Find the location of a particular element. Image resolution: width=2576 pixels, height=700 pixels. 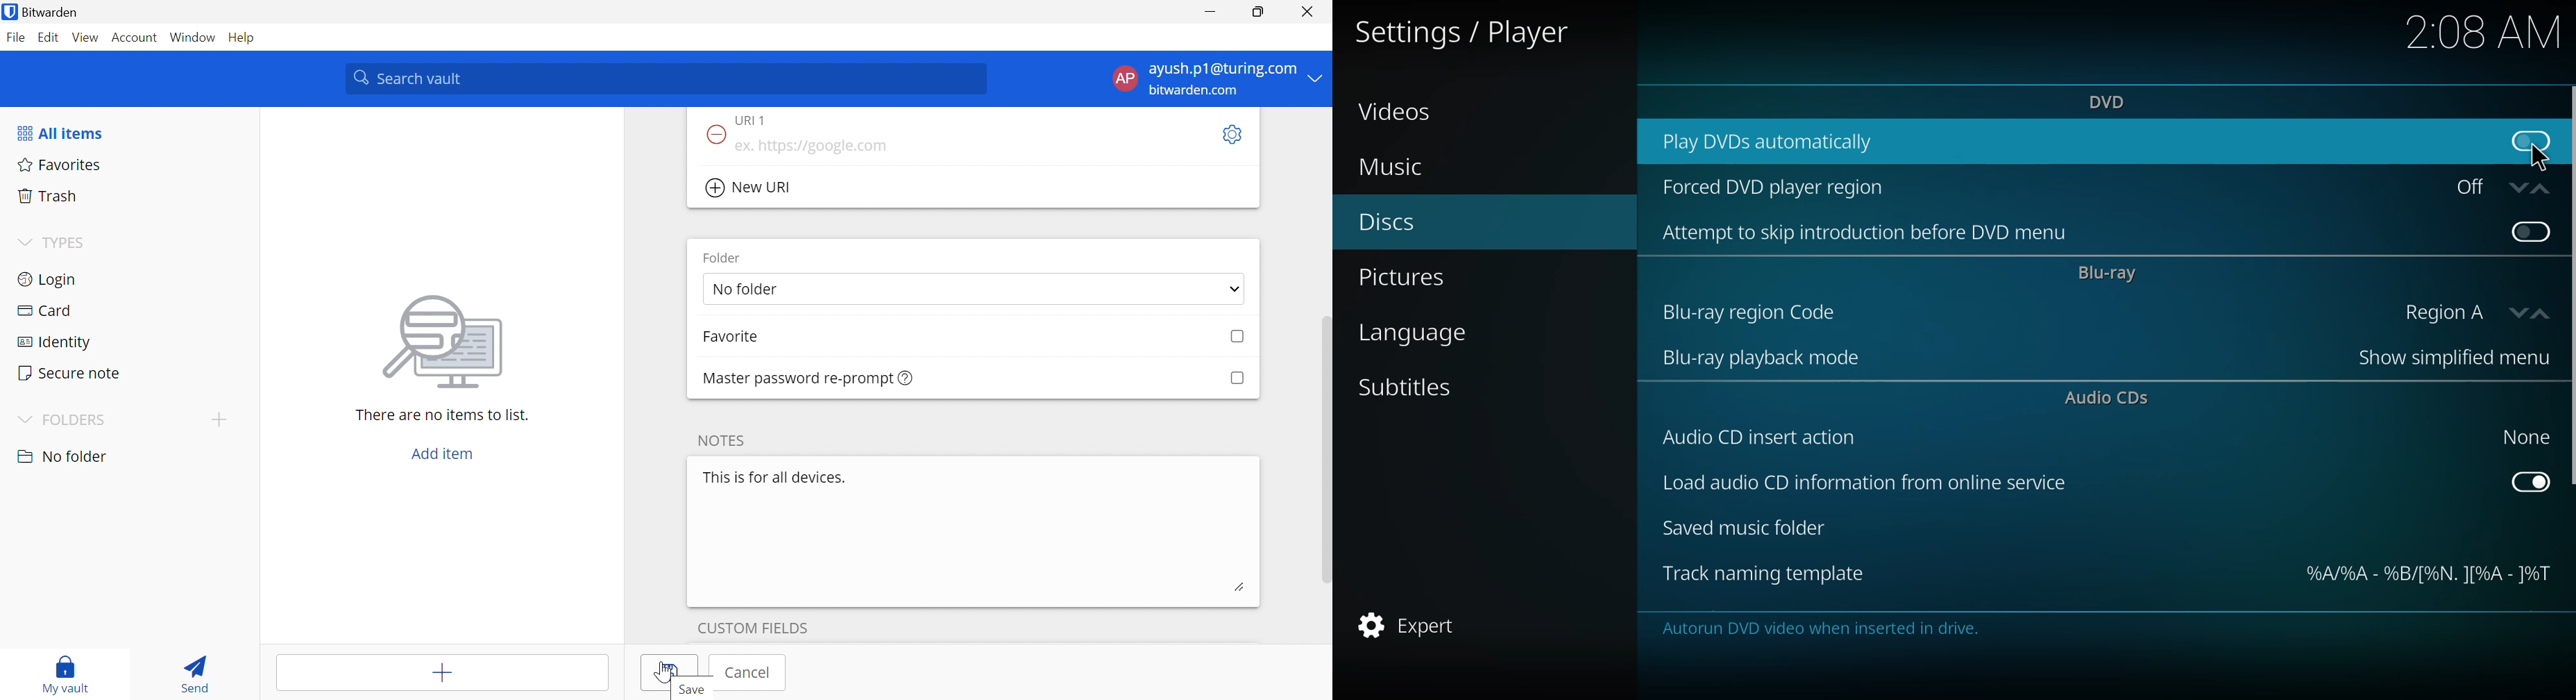

attempt to skip intro before dvd menu is located at coordinates (1871, 233).